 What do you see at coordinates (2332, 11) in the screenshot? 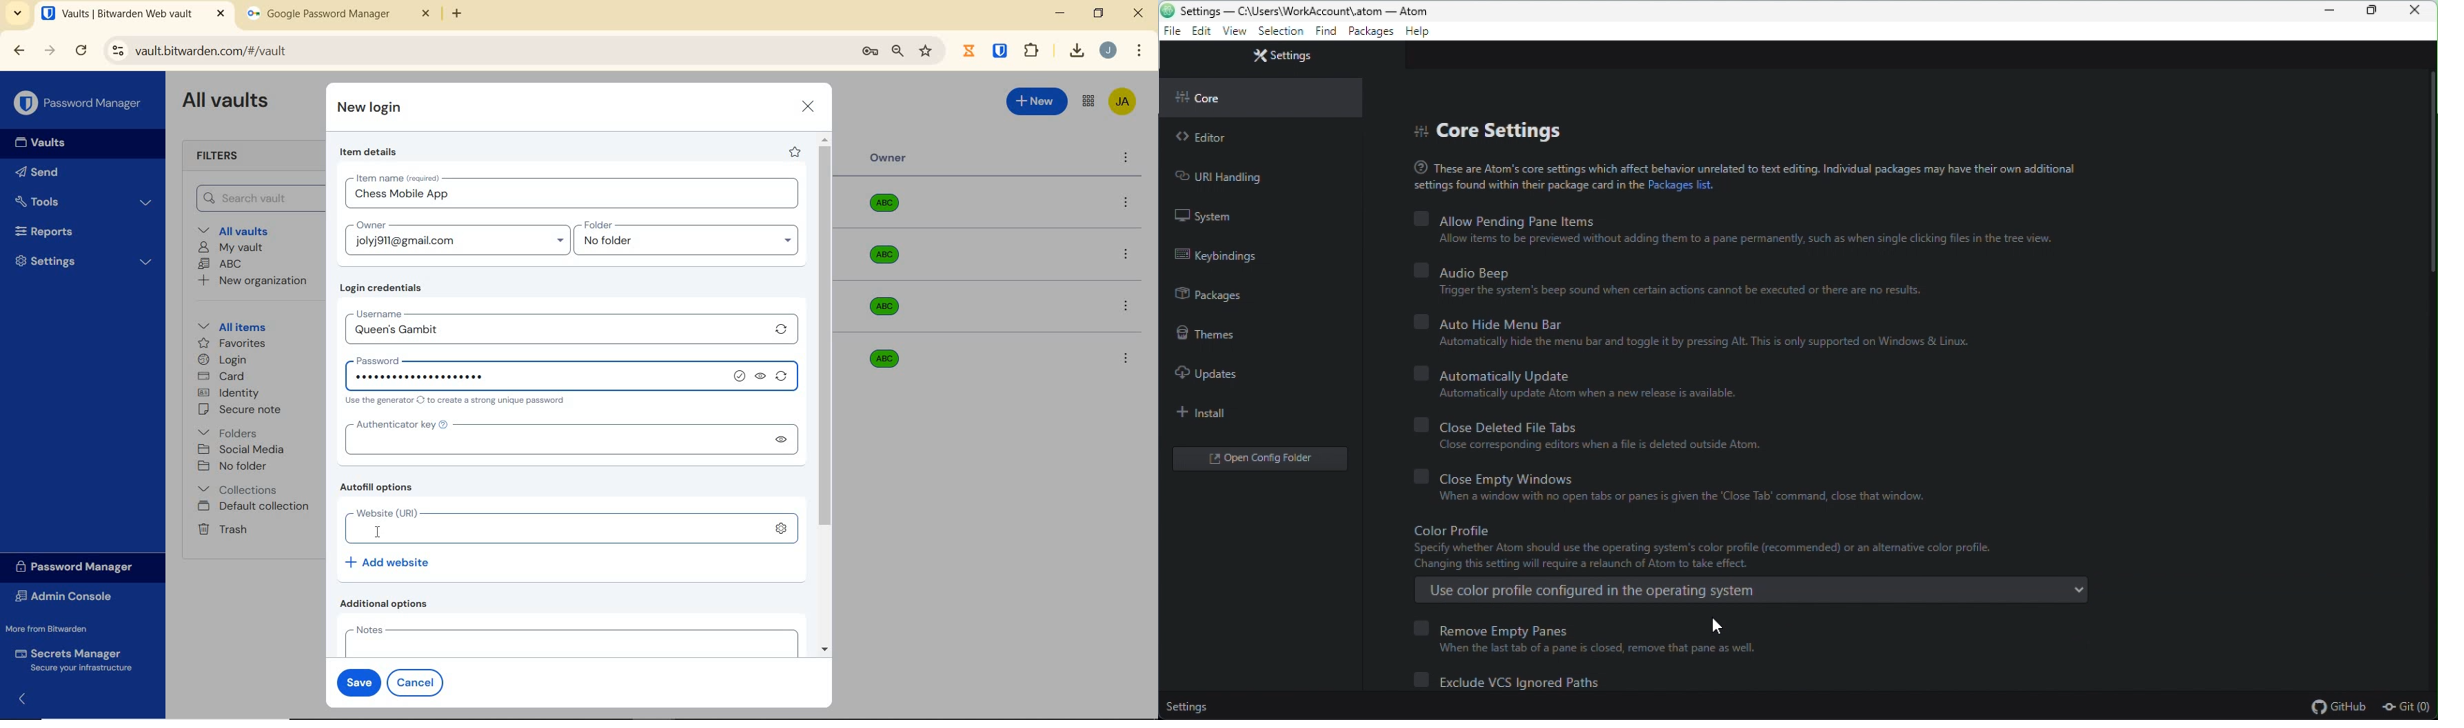
I see `Minimize` at bounding box center [2332, 11].